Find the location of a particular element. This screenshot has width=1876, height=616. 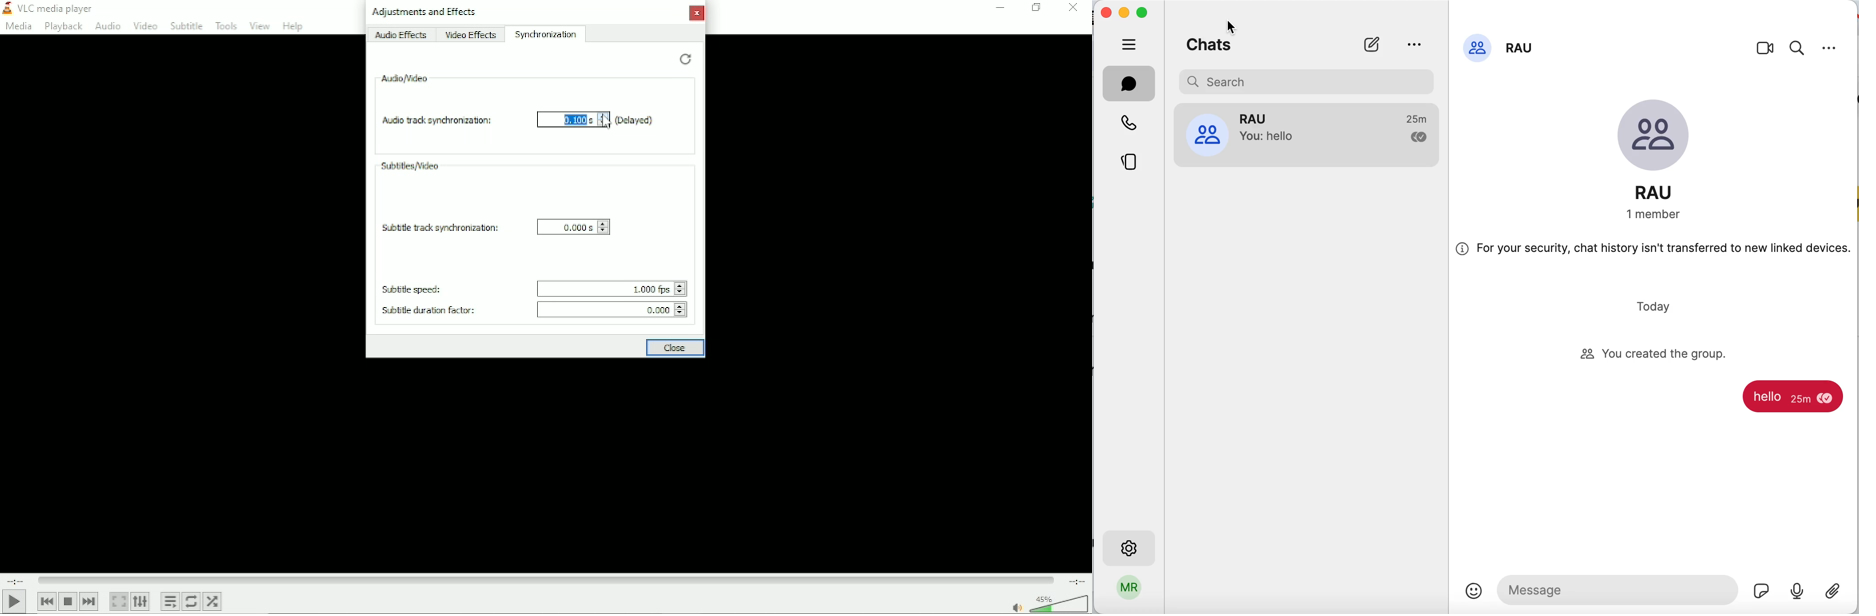

(Delayed) is located at coordinates (635, 120).